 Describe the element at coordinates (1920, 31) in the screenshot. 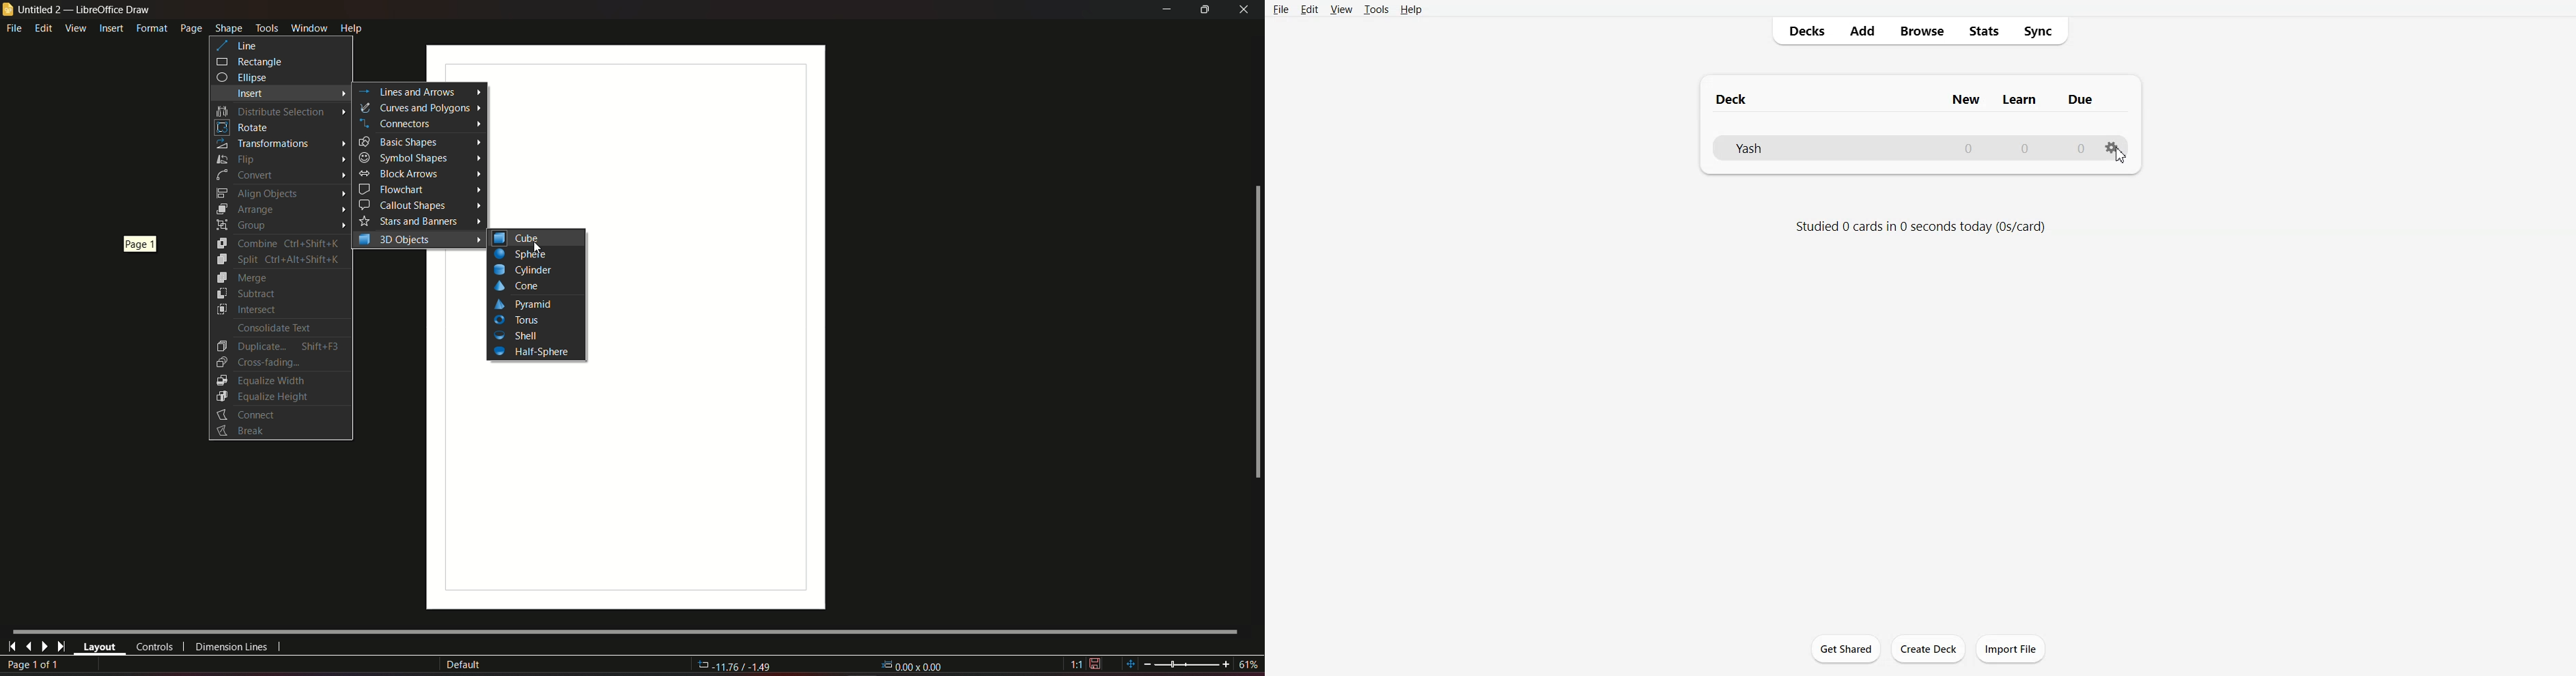

I see `Browse` at that location.